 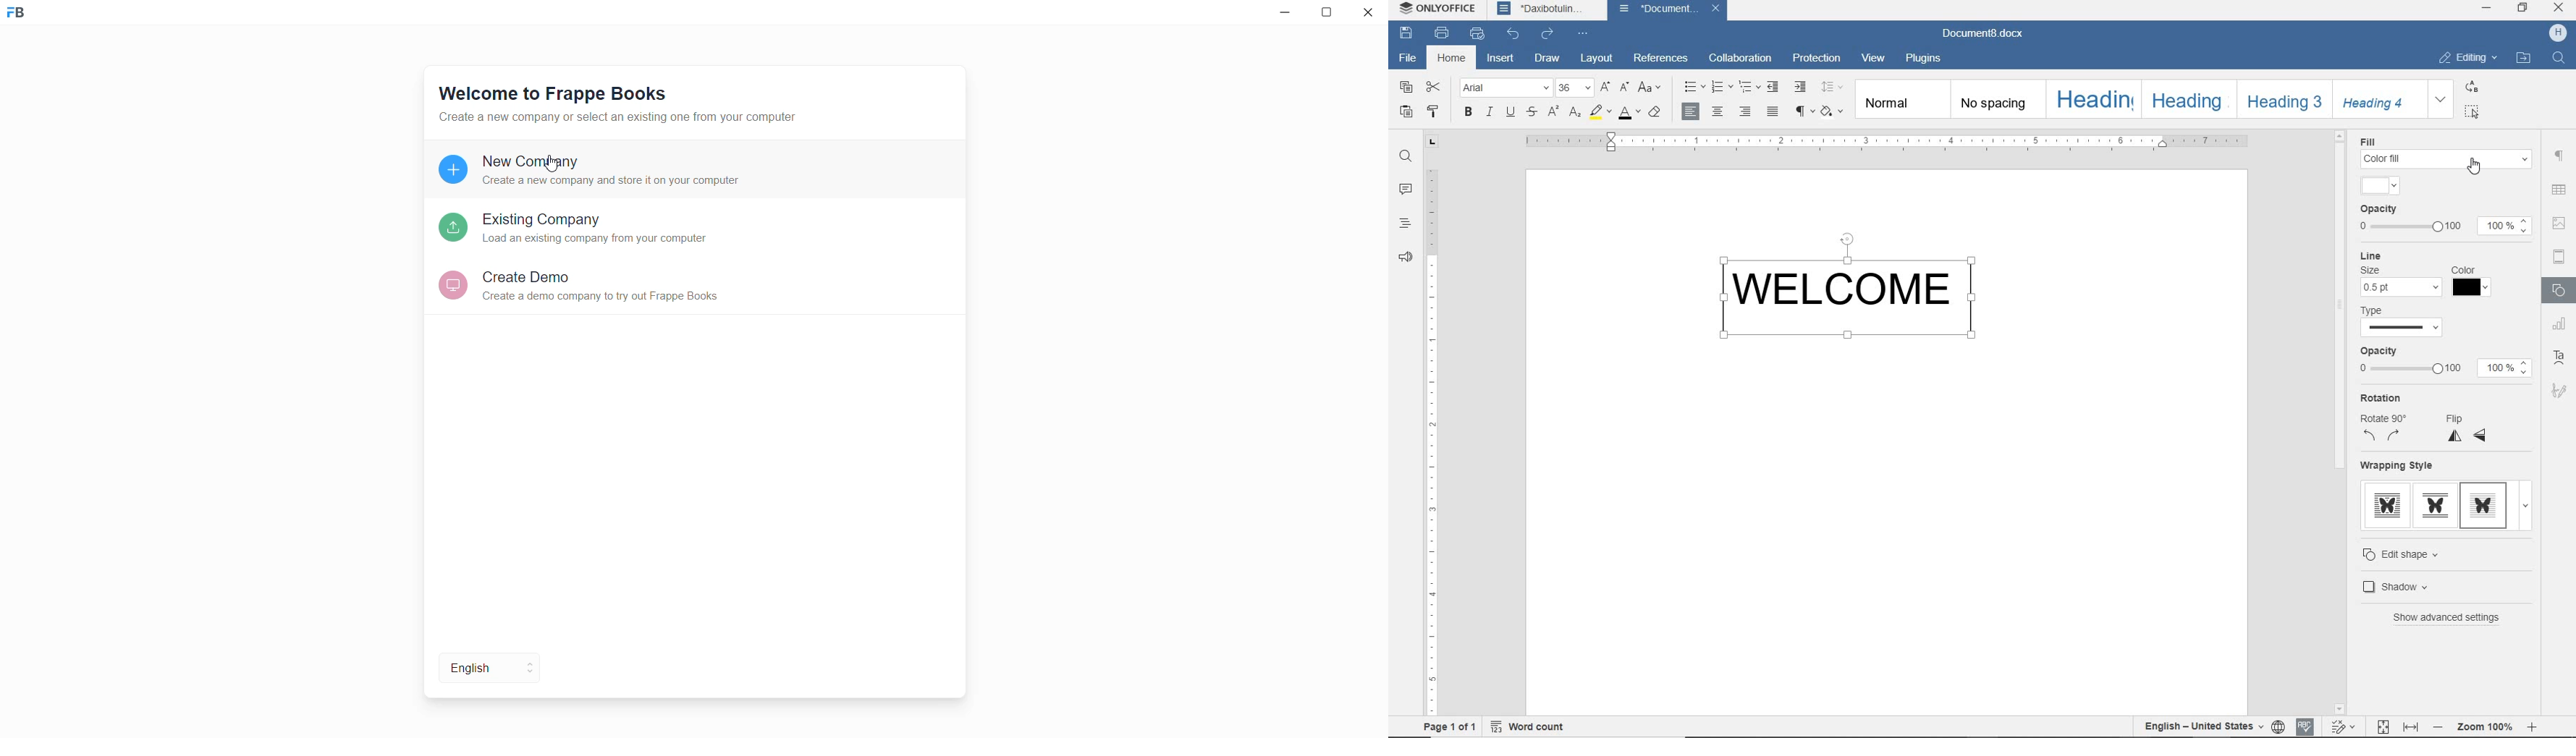 What do you see at coordinates (2340, 306) in the screenshot?
I see `Scroll bar` at bounding box center [2340, 306].